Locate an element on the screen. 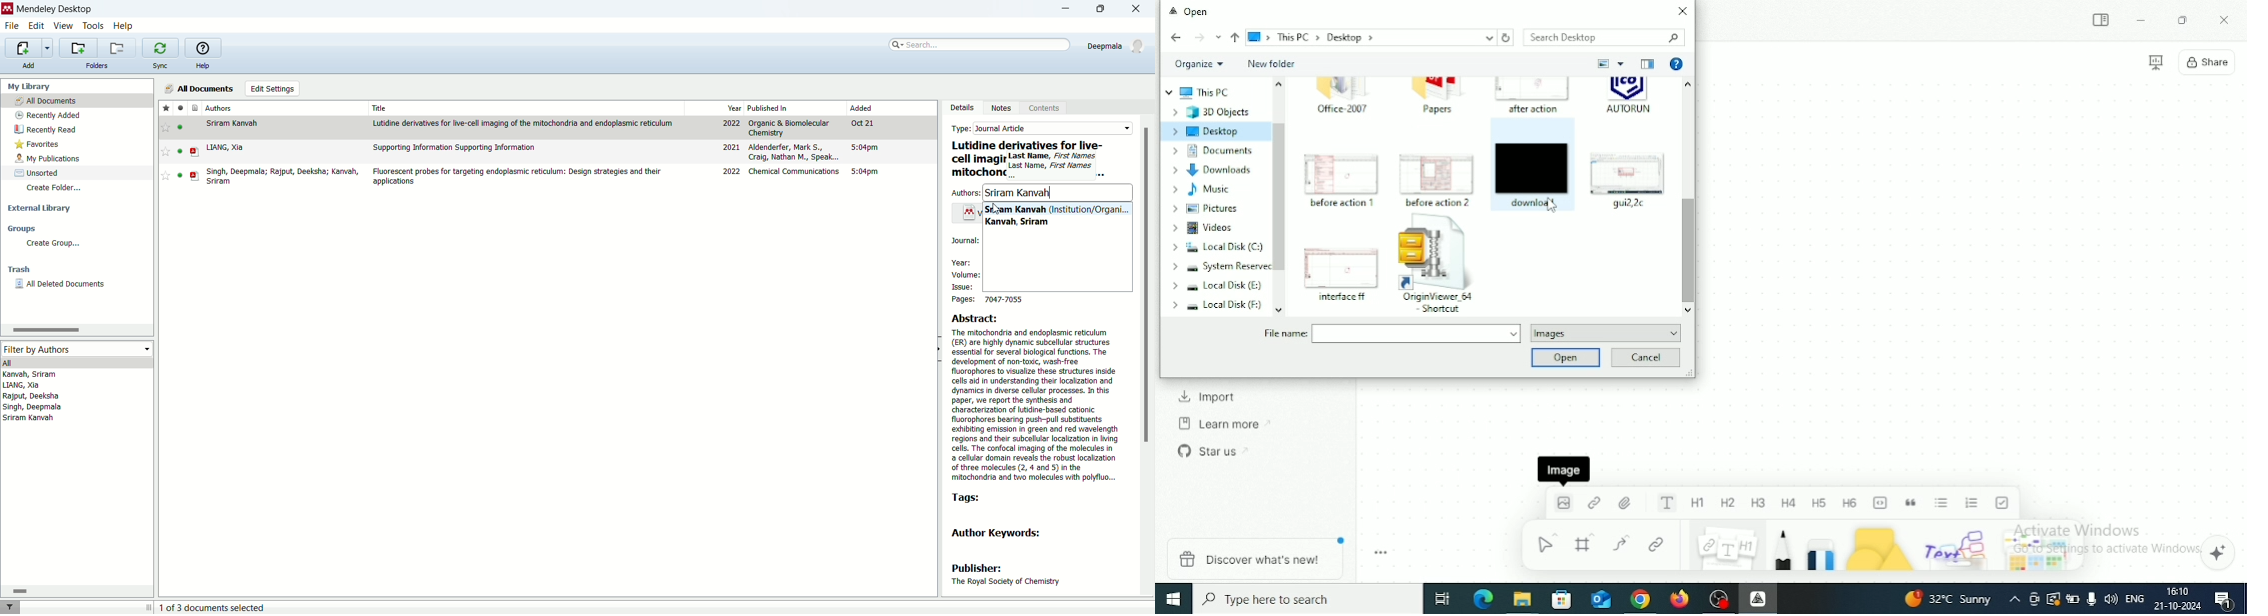  authors is located at coordinates (969, 192).